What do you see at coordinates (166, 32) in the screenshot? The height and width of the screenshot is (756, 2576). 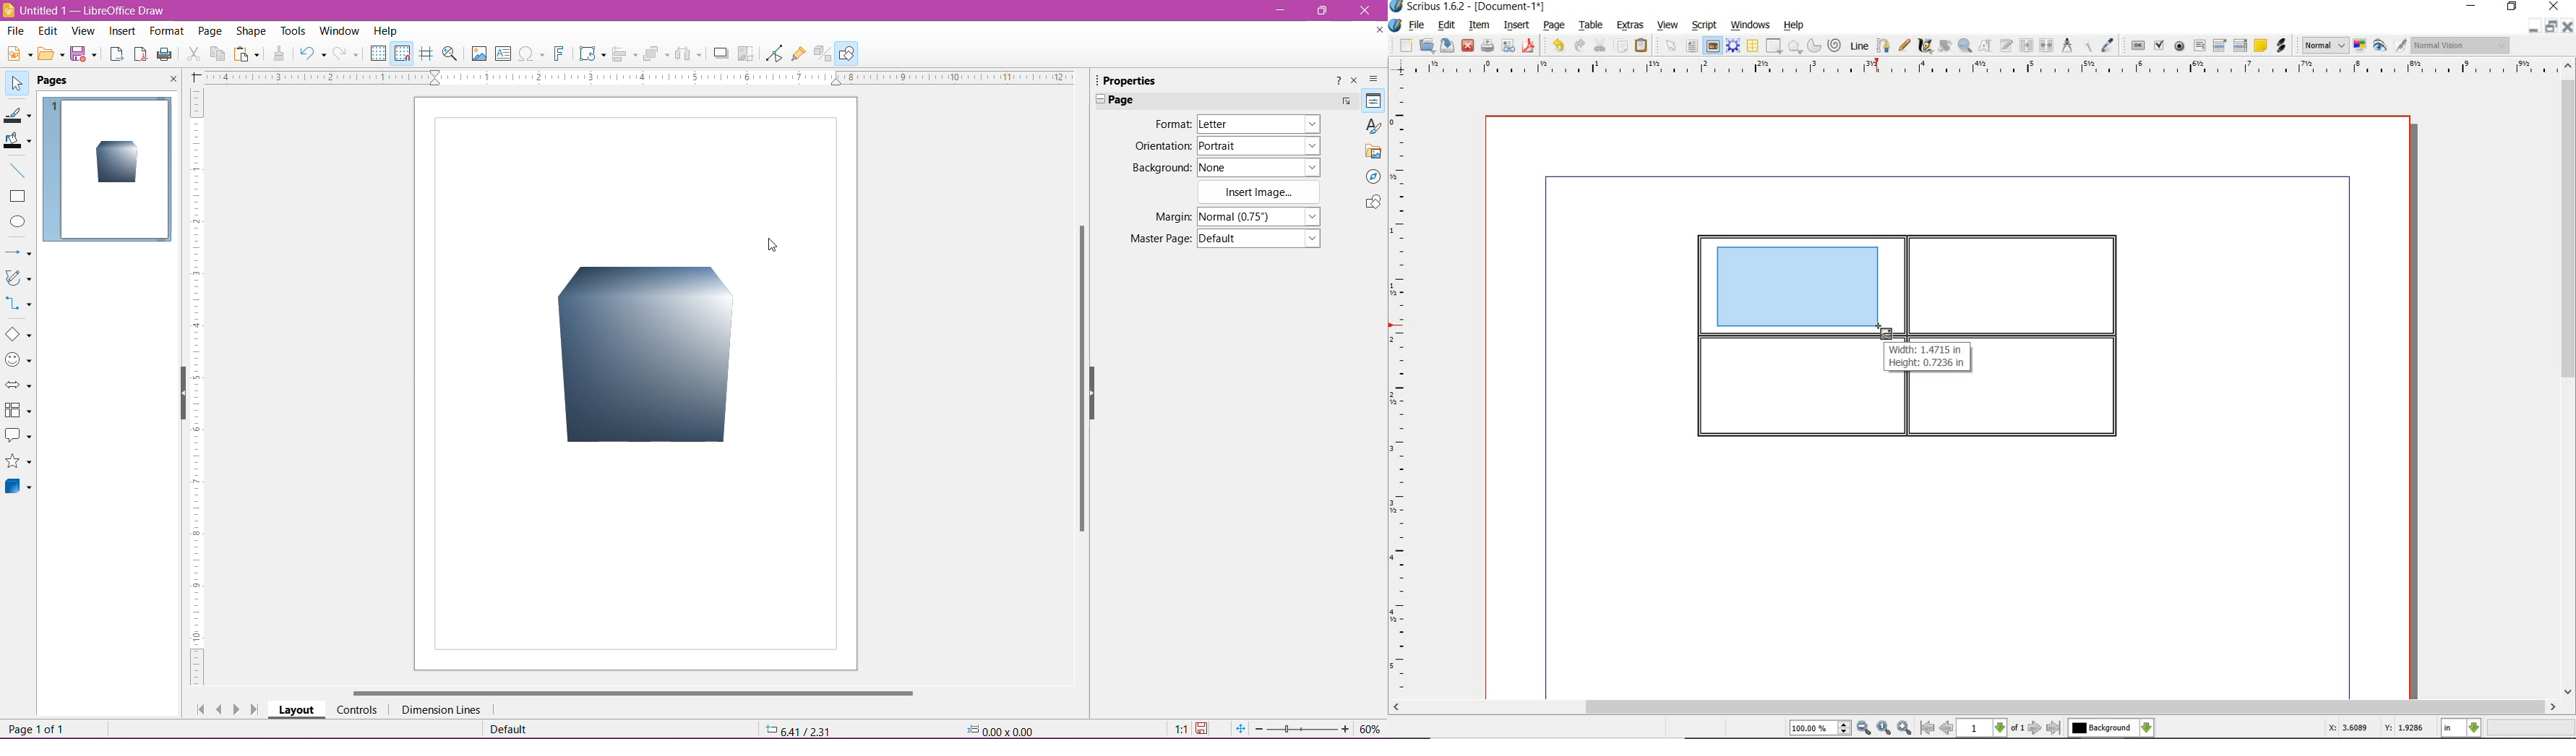 I see `Format` at bounding box center [166, 32].